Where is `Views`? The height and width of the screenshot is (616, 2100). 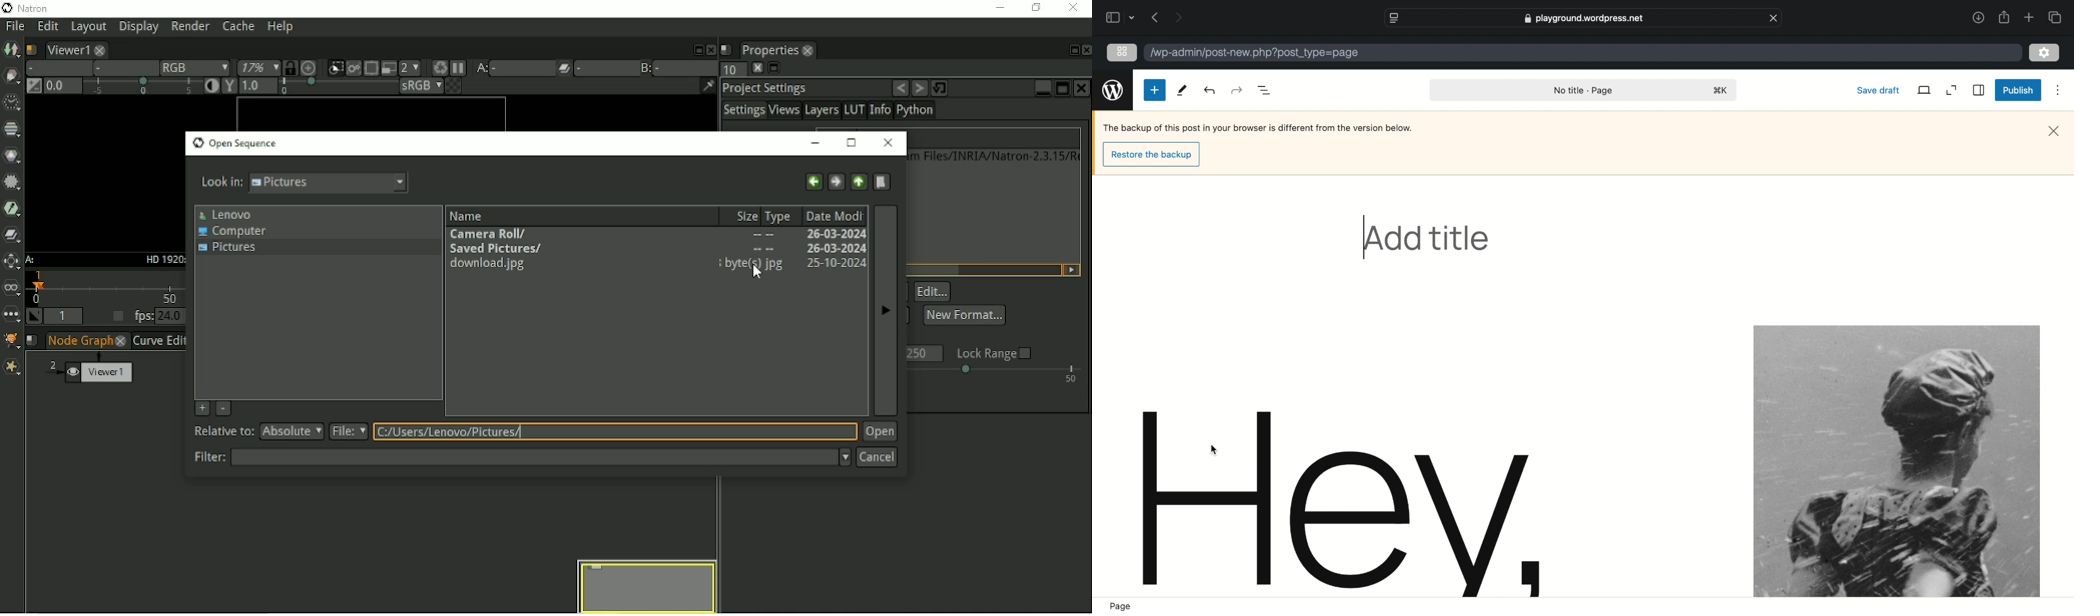
Views is located at coordinates (13, 288).